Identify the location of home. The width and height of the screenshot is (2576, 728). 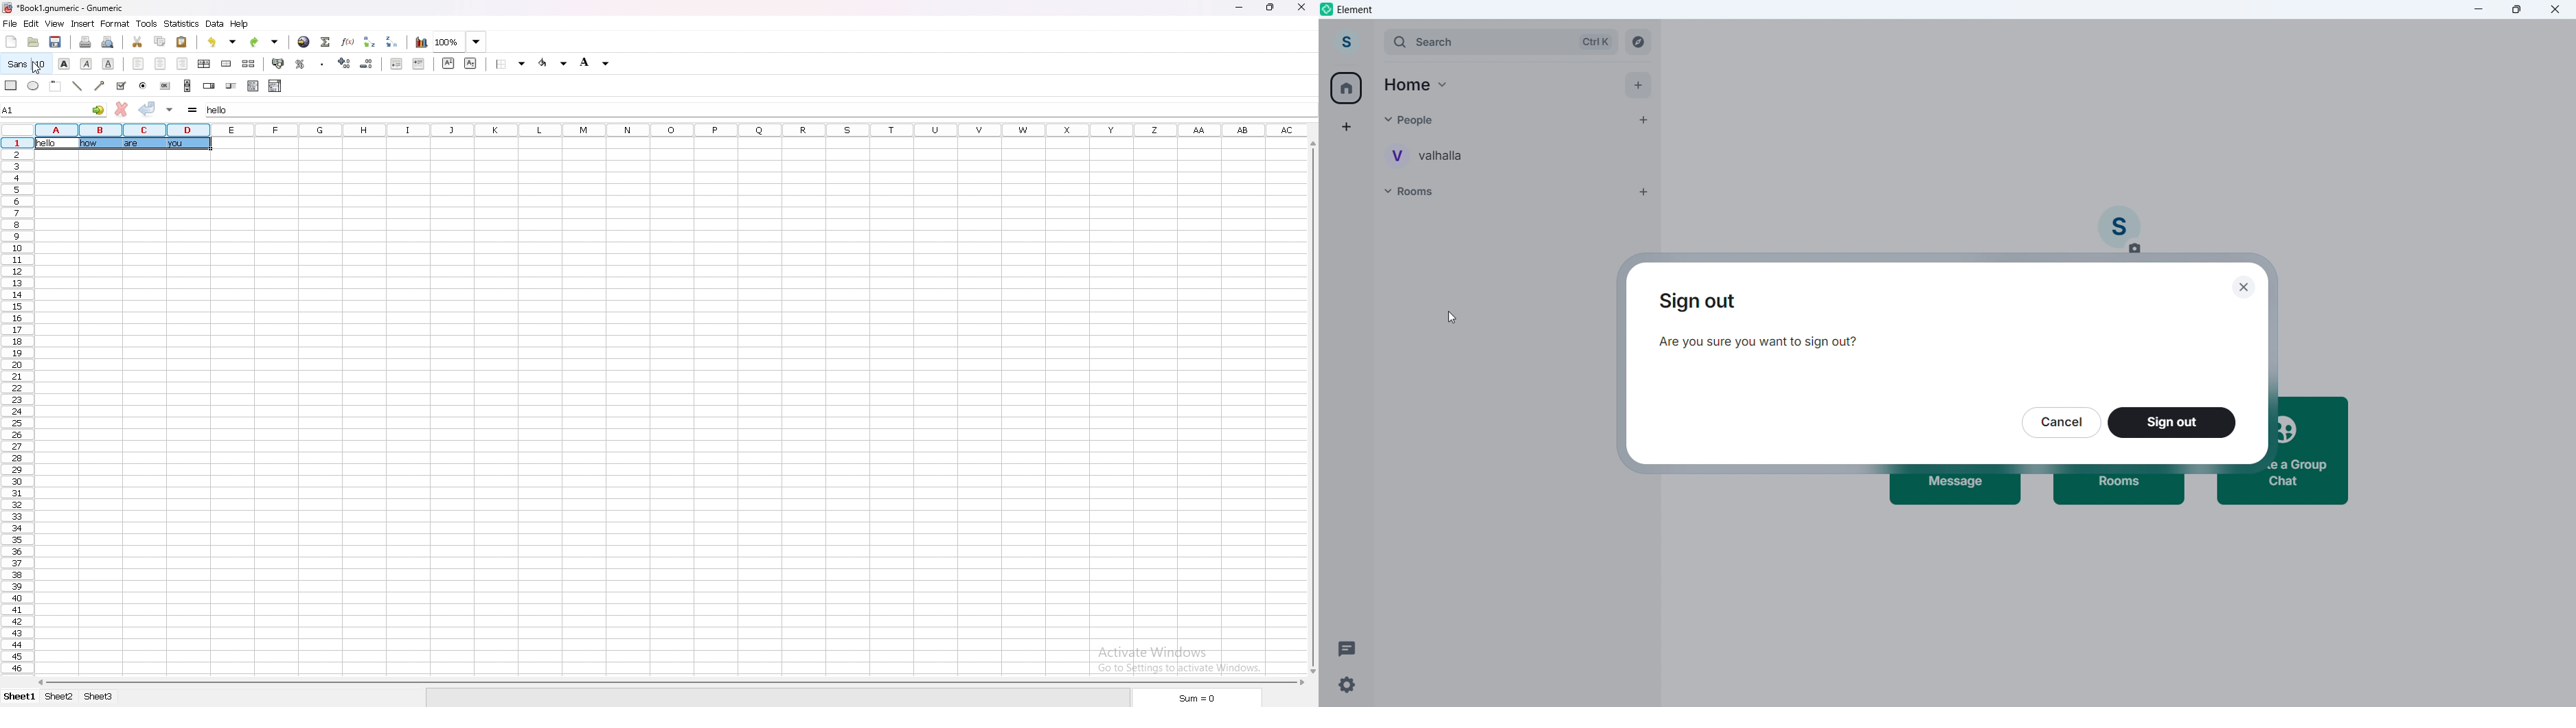
(1347, 88).